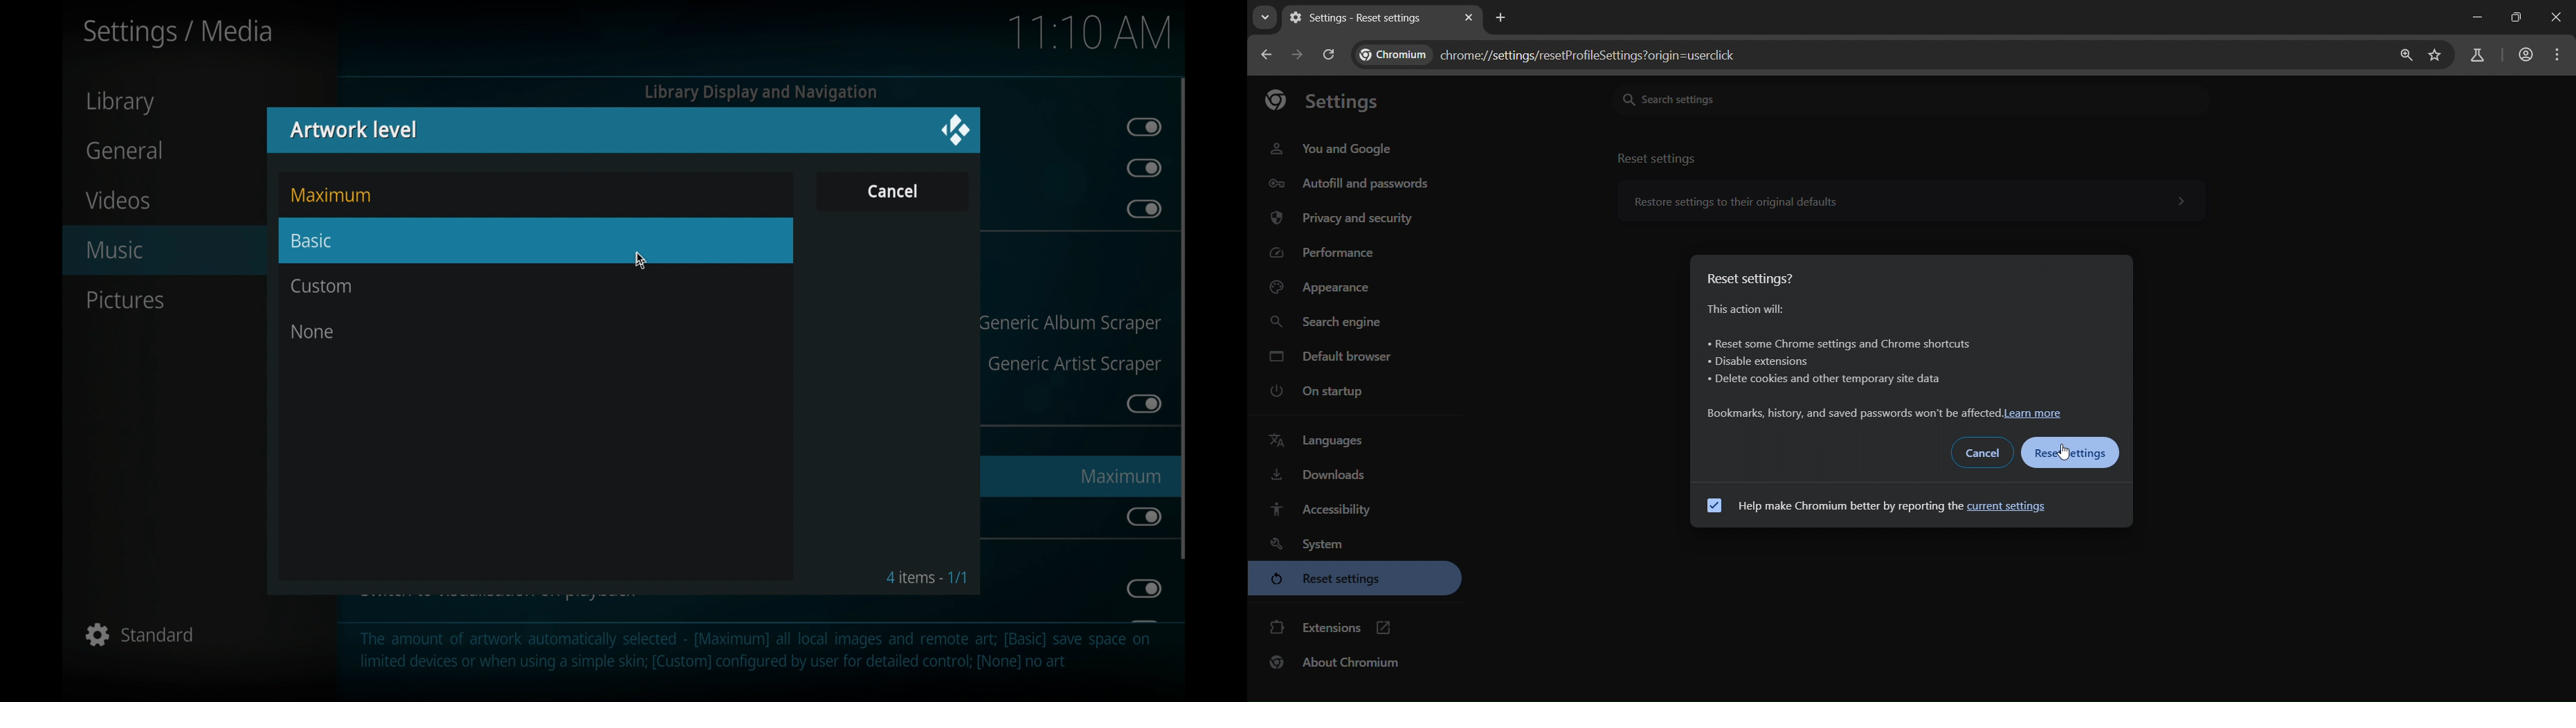  I want to click on music, so click(155, 250).